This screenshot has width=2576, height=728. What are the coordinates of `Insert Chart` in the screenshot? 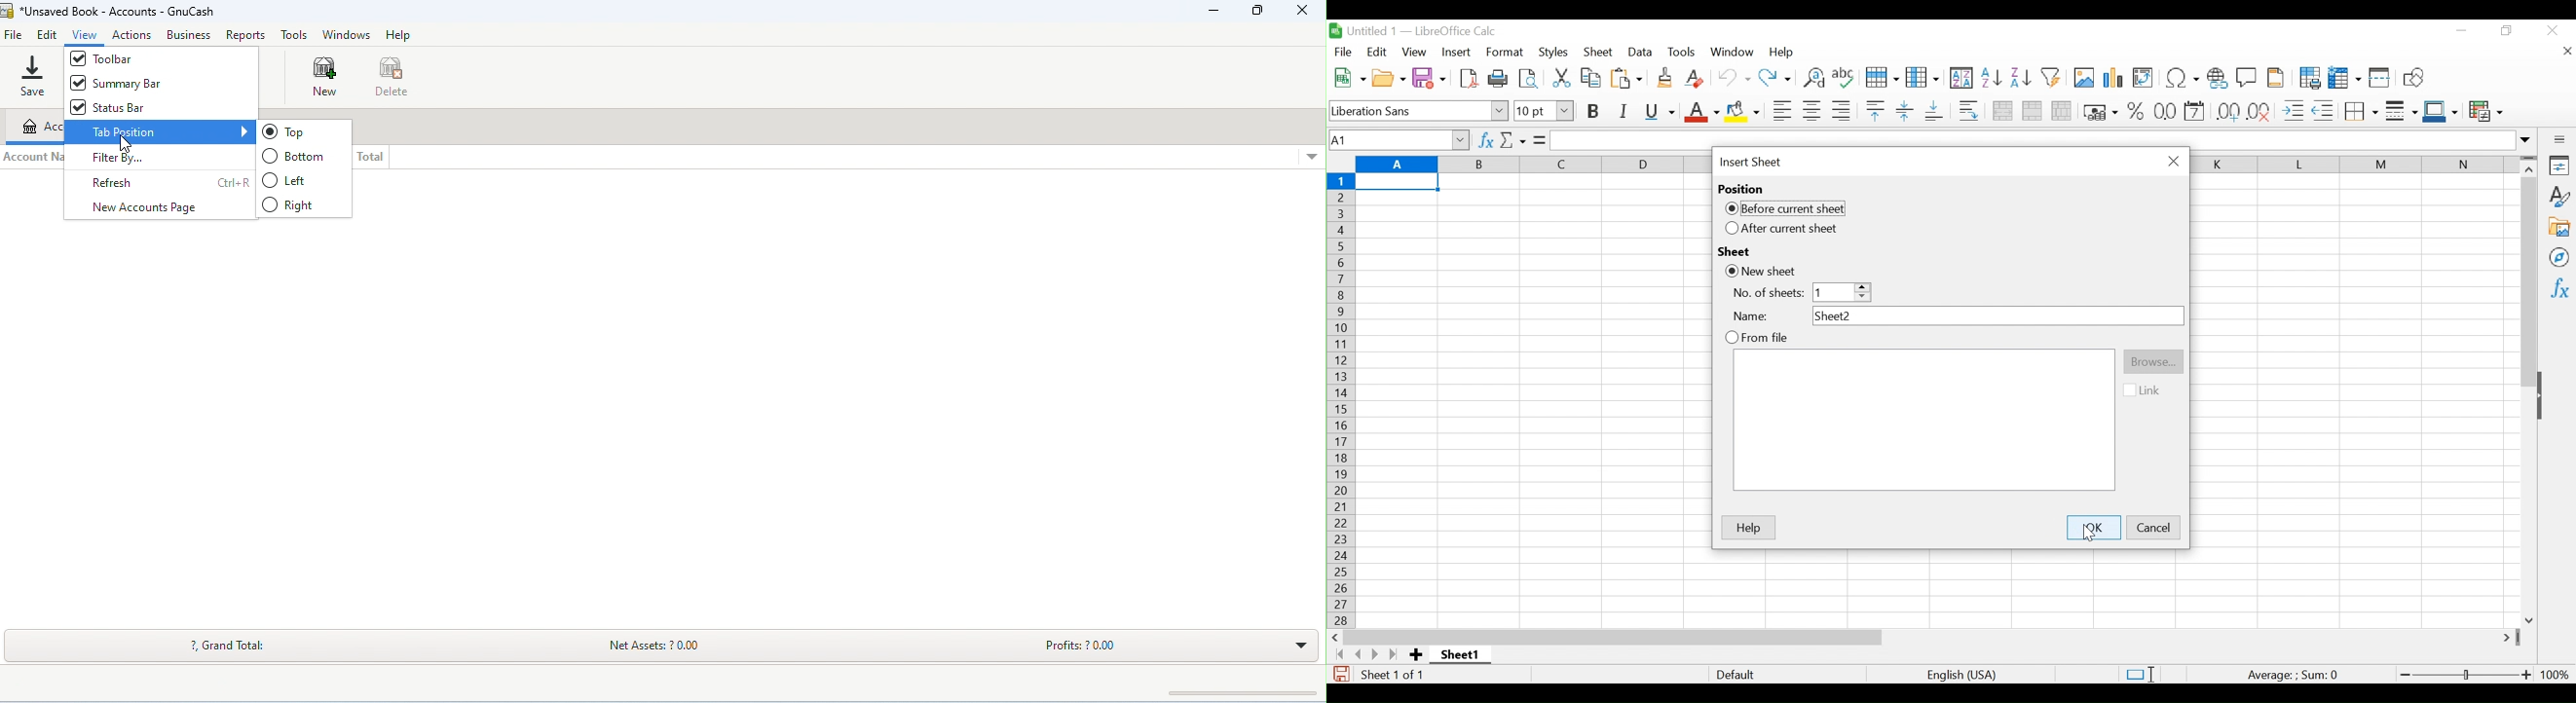 It's located at (2113, 78).